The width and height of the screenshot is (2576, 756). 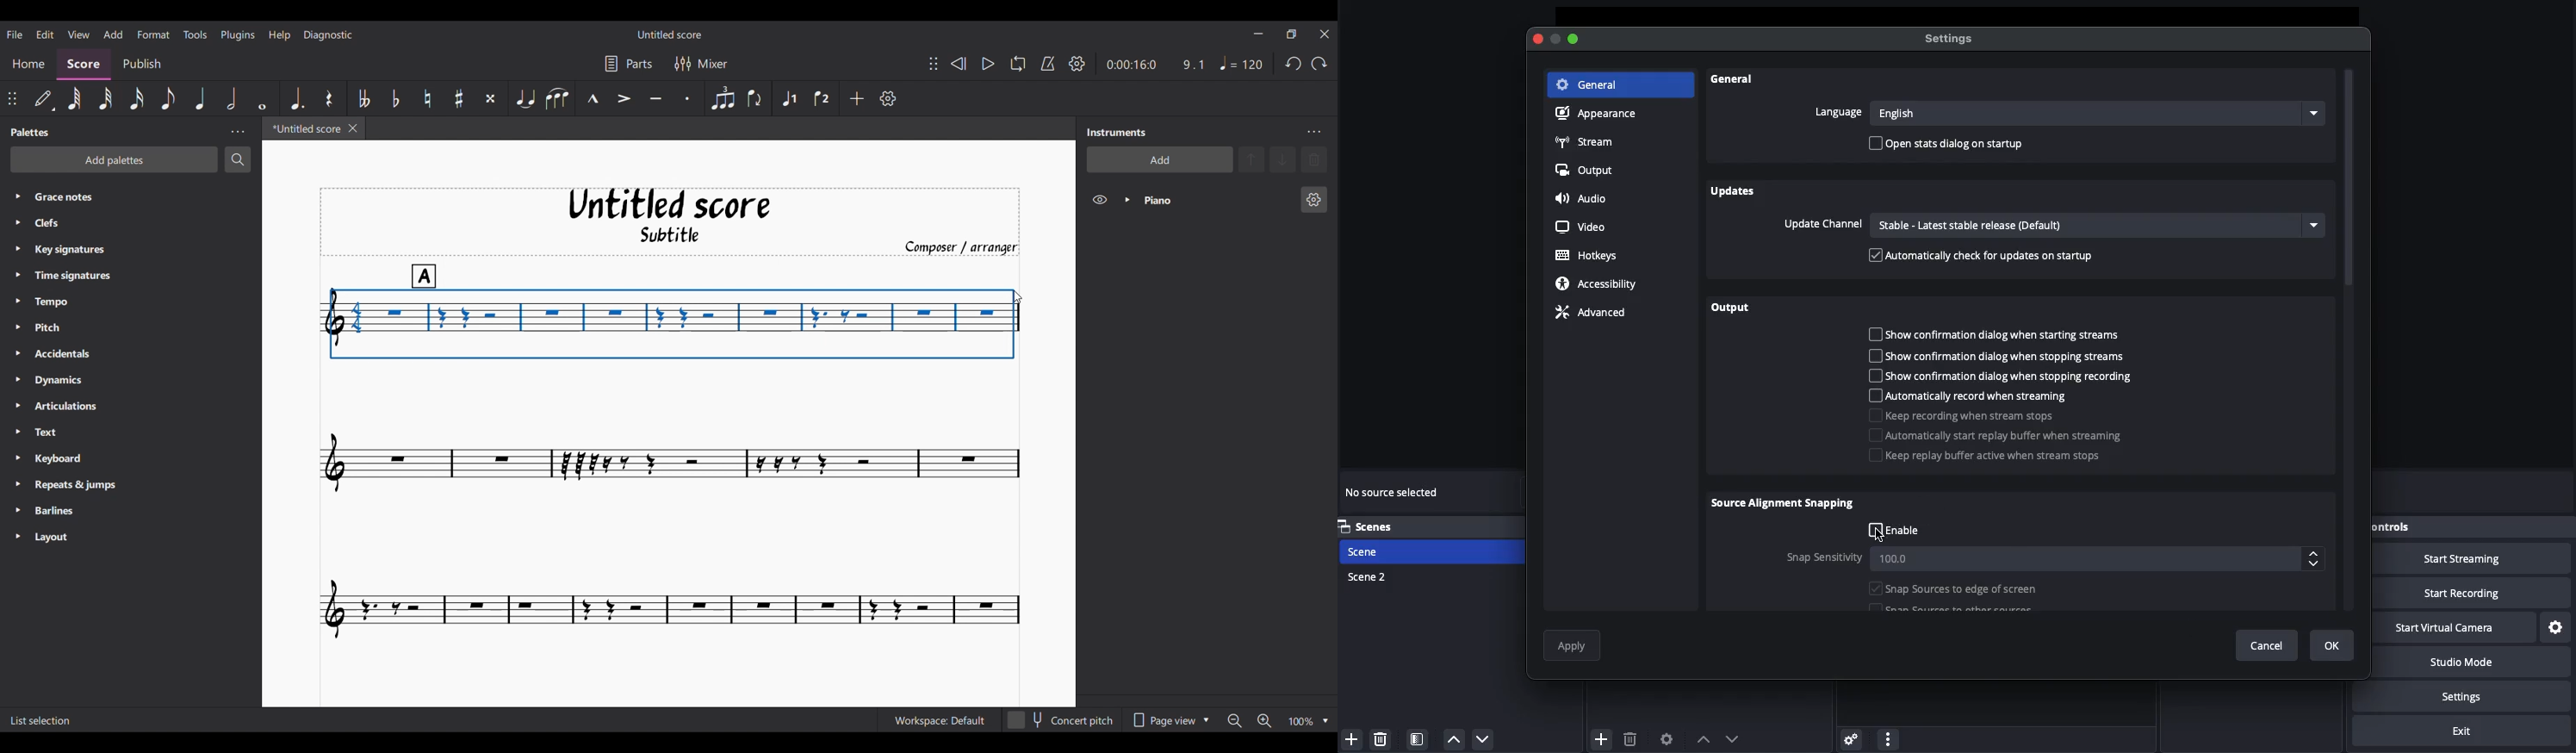 What do you see at coordinates (78, 406) in the screenshot?
I see `Articulations` at bounding box center [78, 406].